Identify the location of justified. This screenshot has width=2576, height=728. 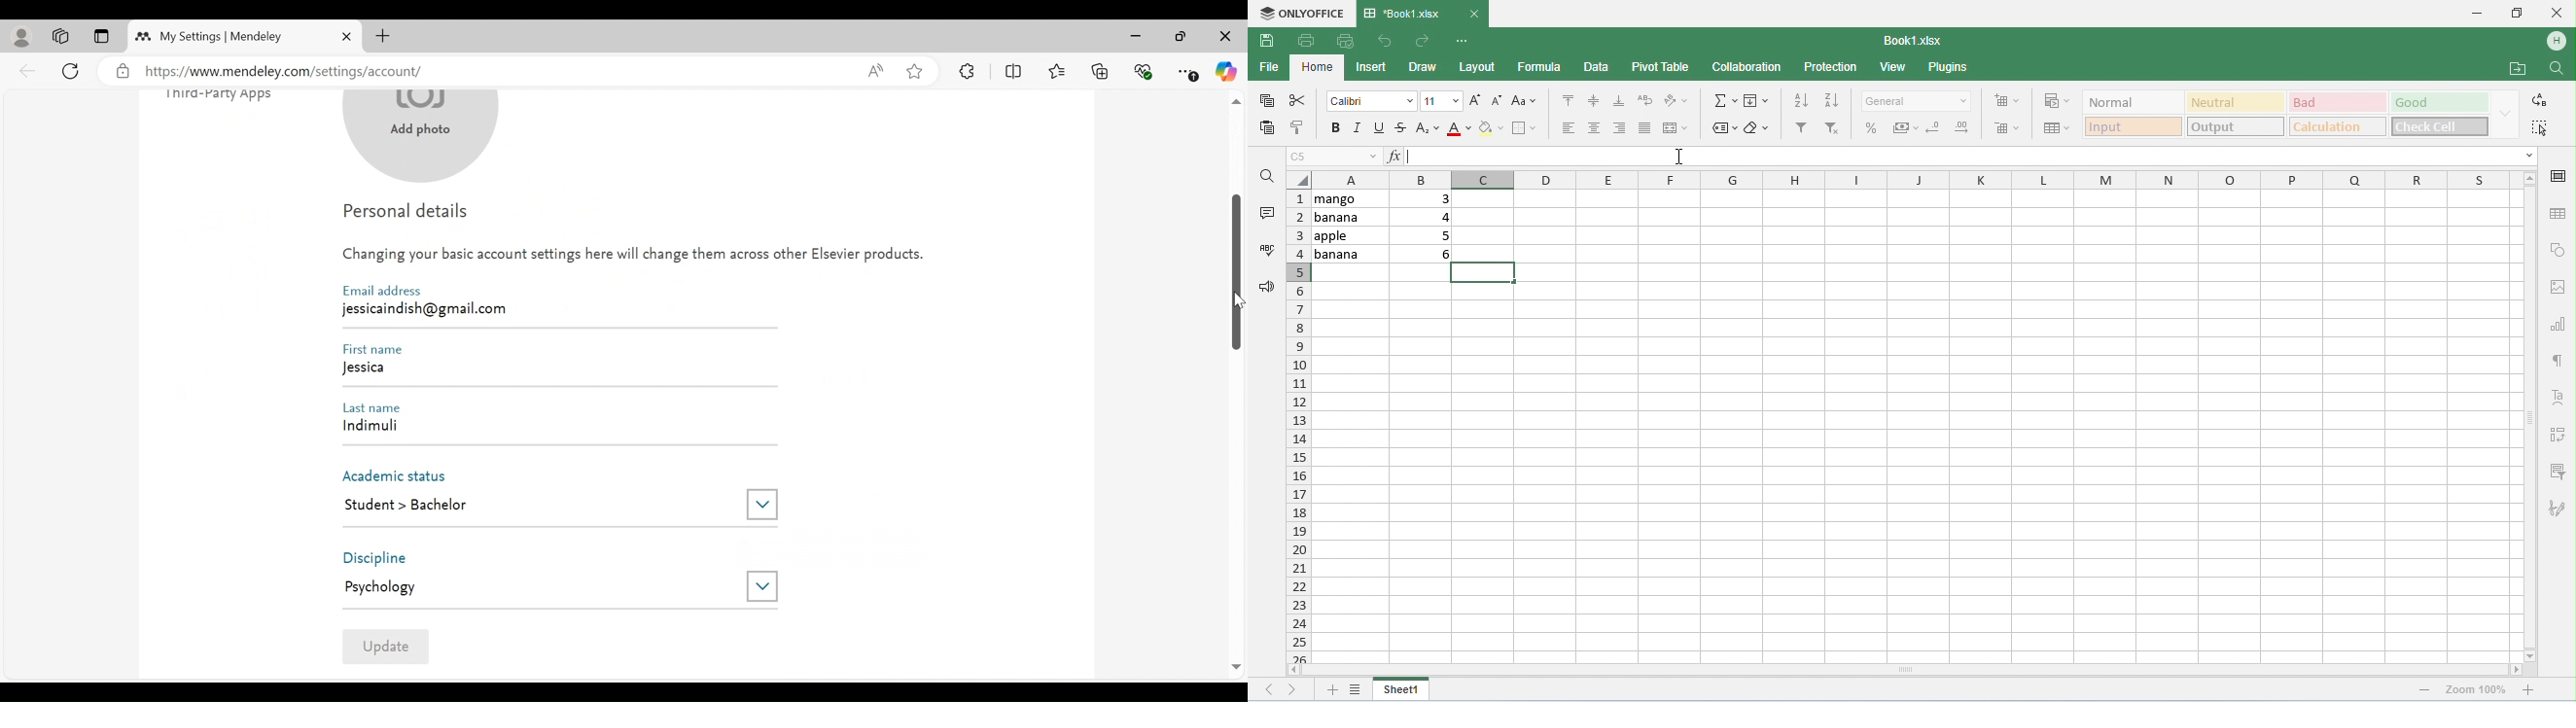
(1645, 128).